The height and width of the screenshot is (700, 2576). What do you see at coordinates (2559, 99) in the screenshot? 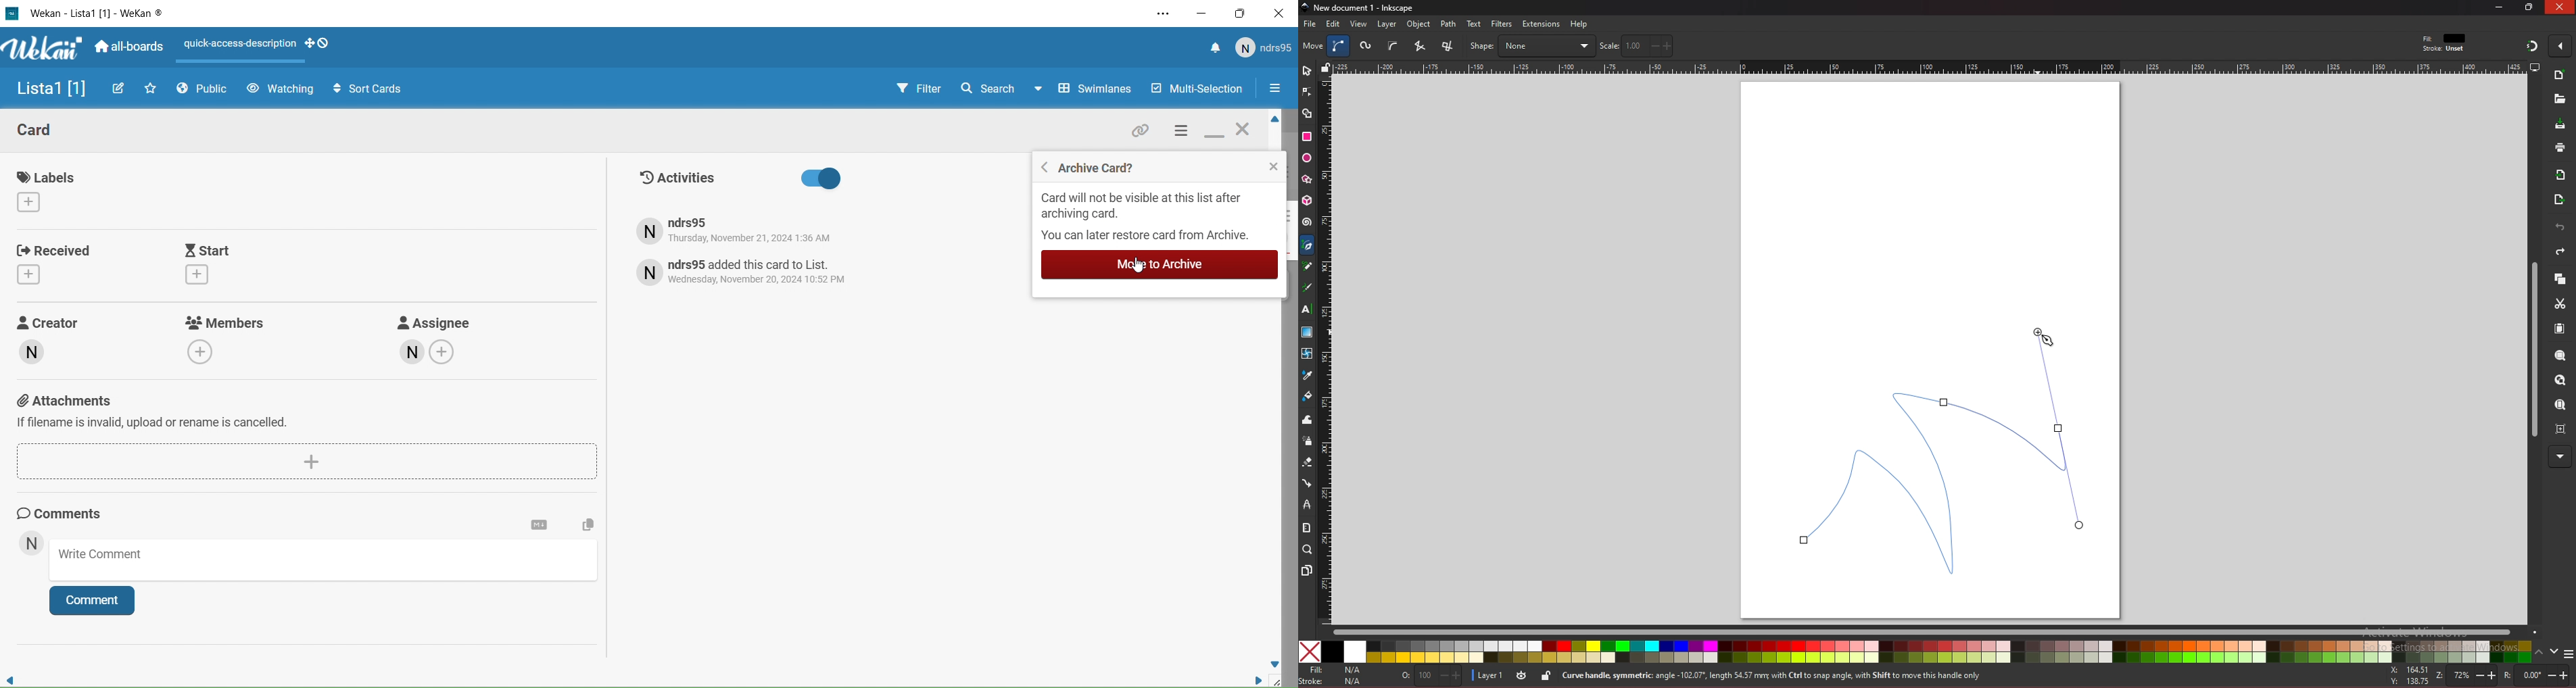
I see `new` at bounding box center [2559, 99].